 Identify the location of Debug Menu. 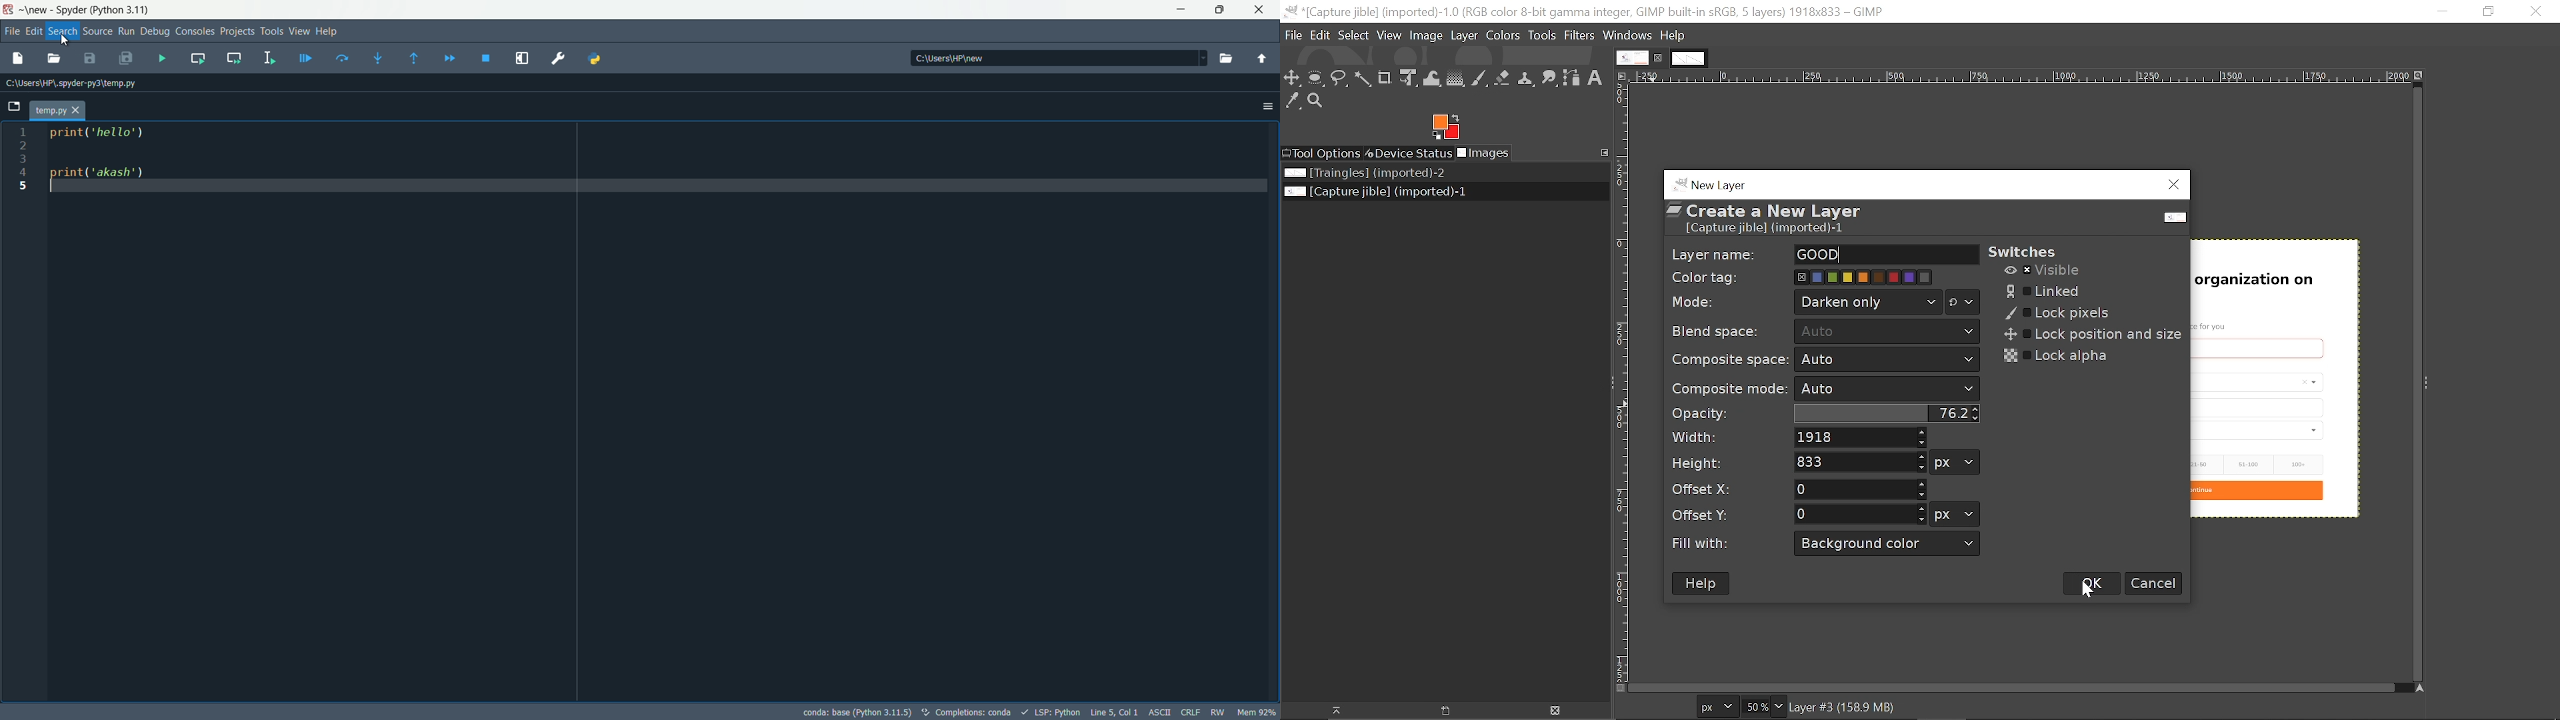
(154, 31).